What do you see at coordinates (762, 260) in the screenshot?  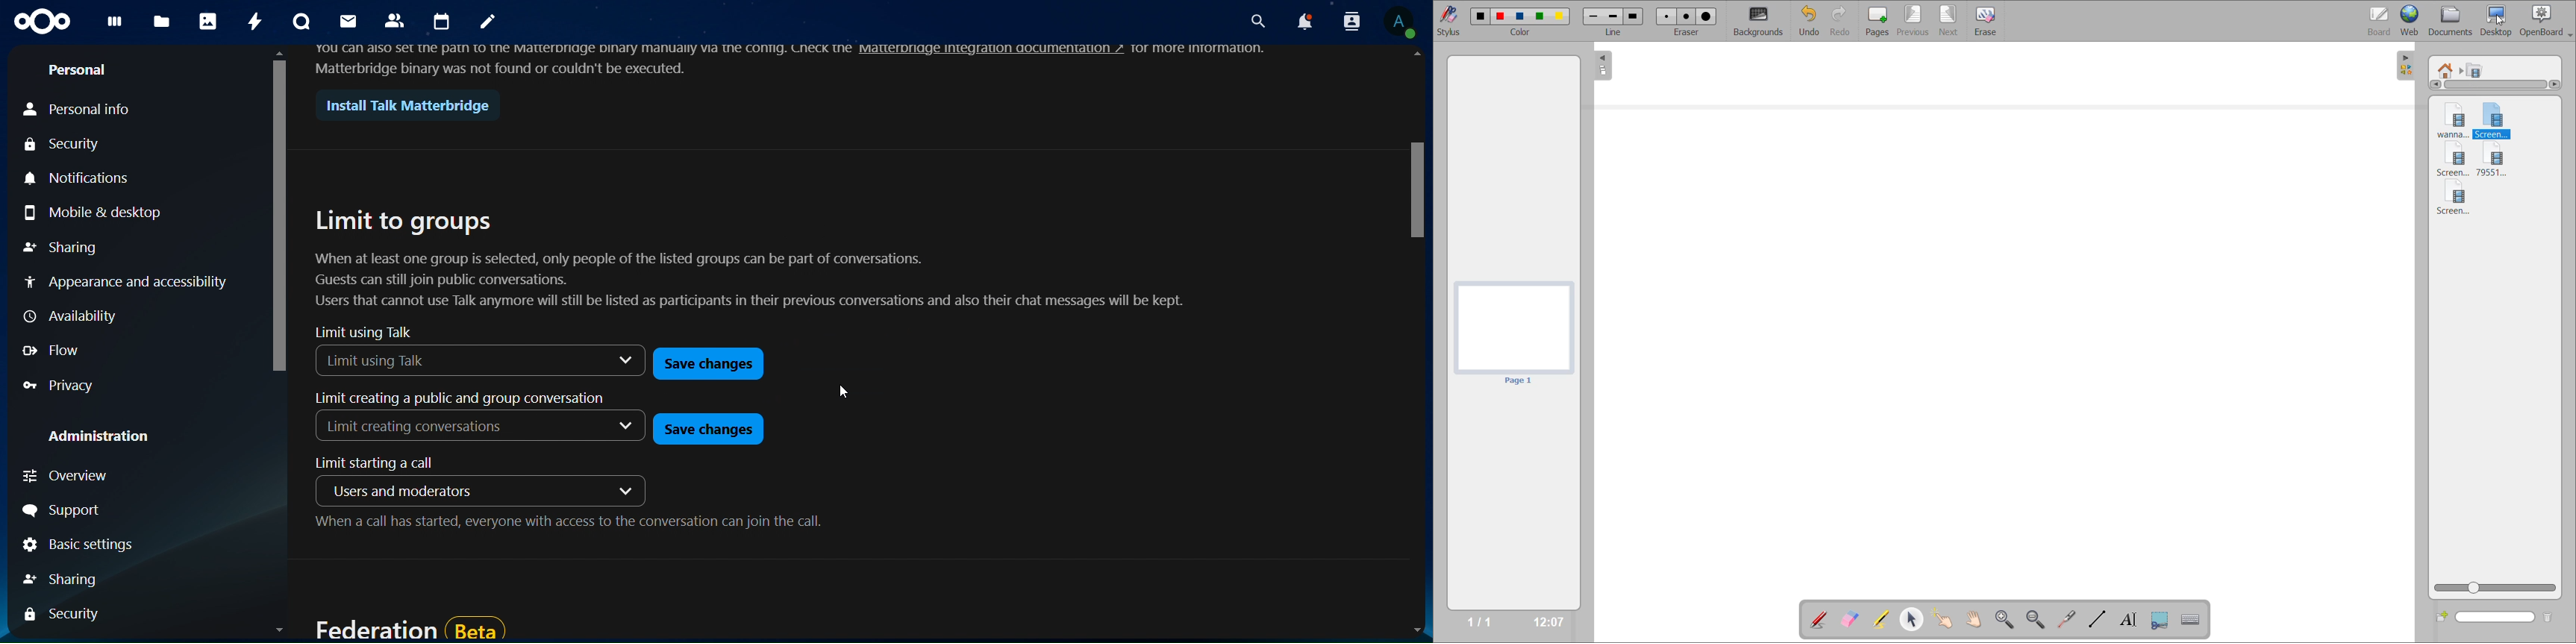 I see `limit to groups` at bounding box center [762, 260].